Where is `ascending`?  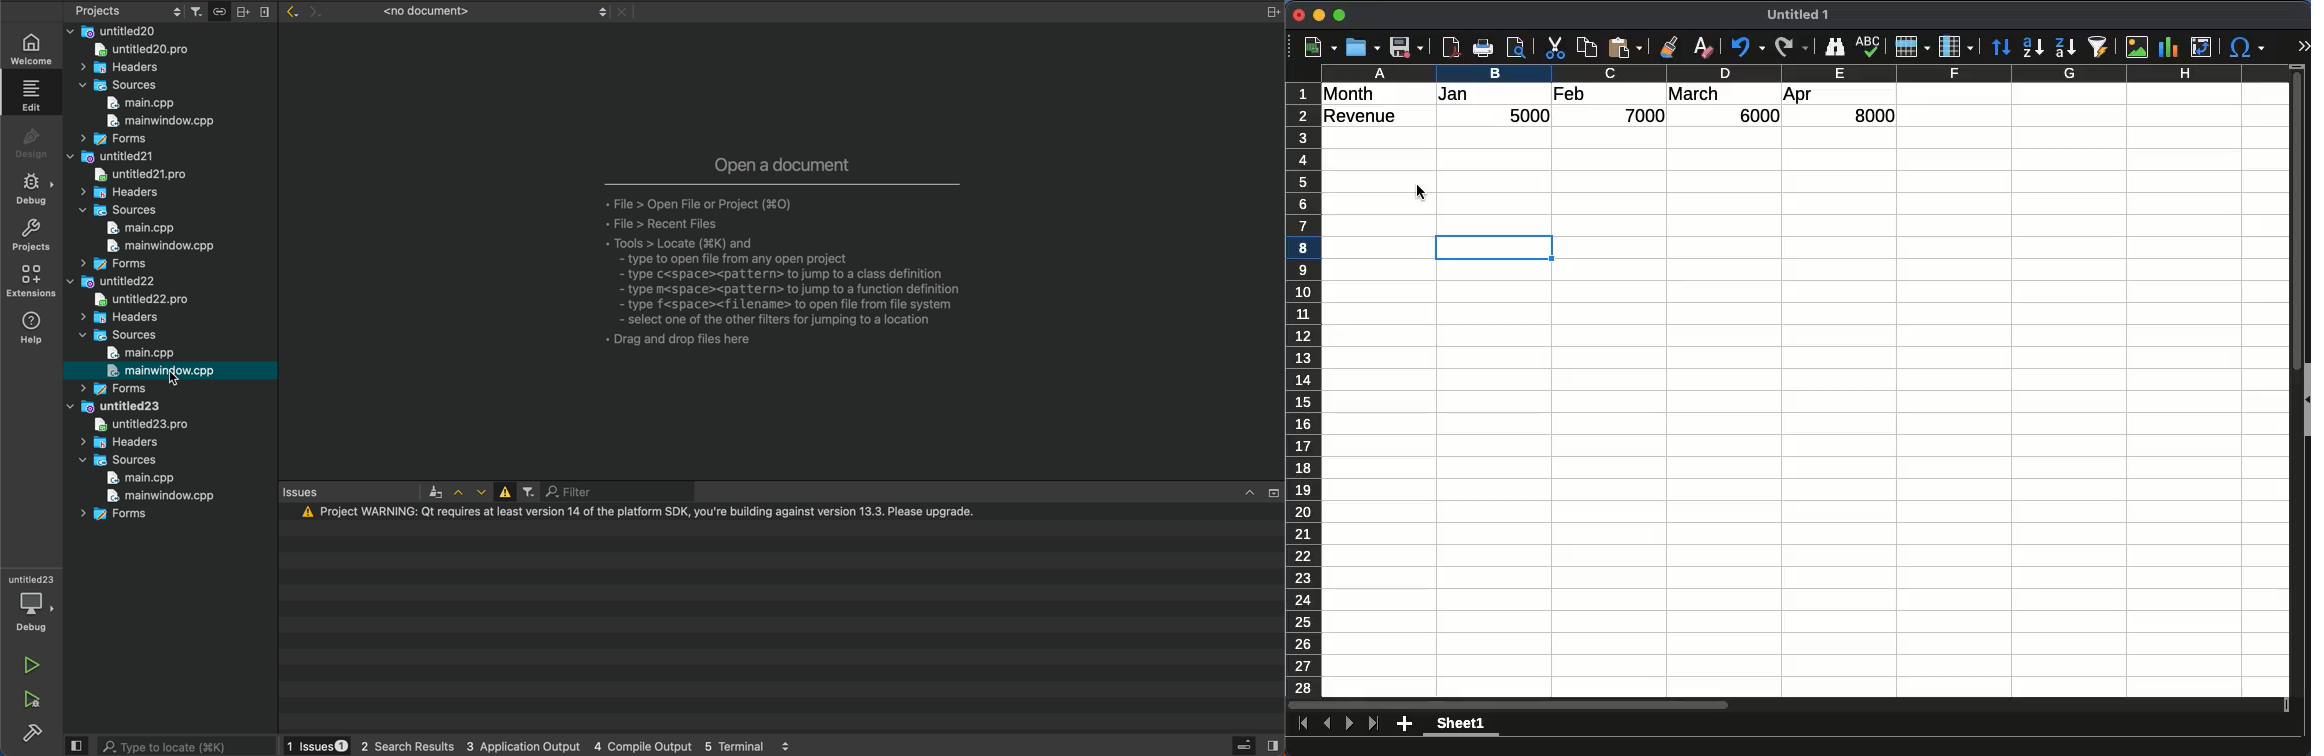
ascending is located at coordinates (2031, 48).